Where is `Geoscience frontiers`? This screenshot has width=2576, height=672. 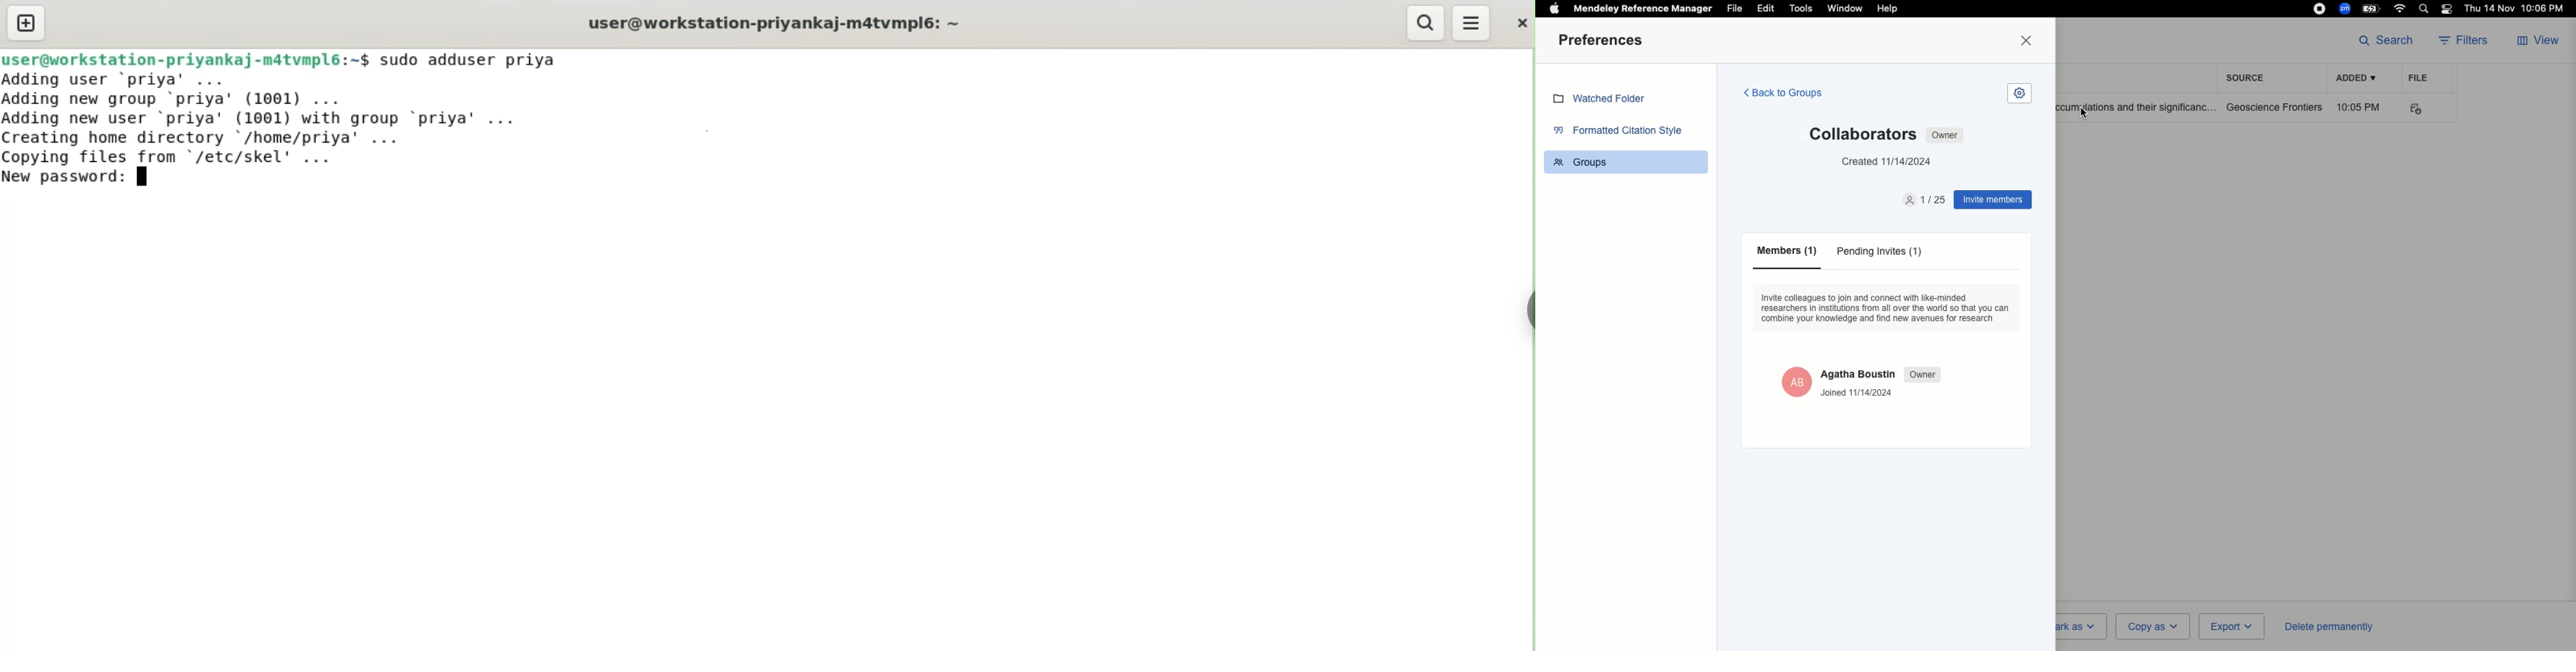 Geoscience frontiers is located at coordinates (2275, 107).